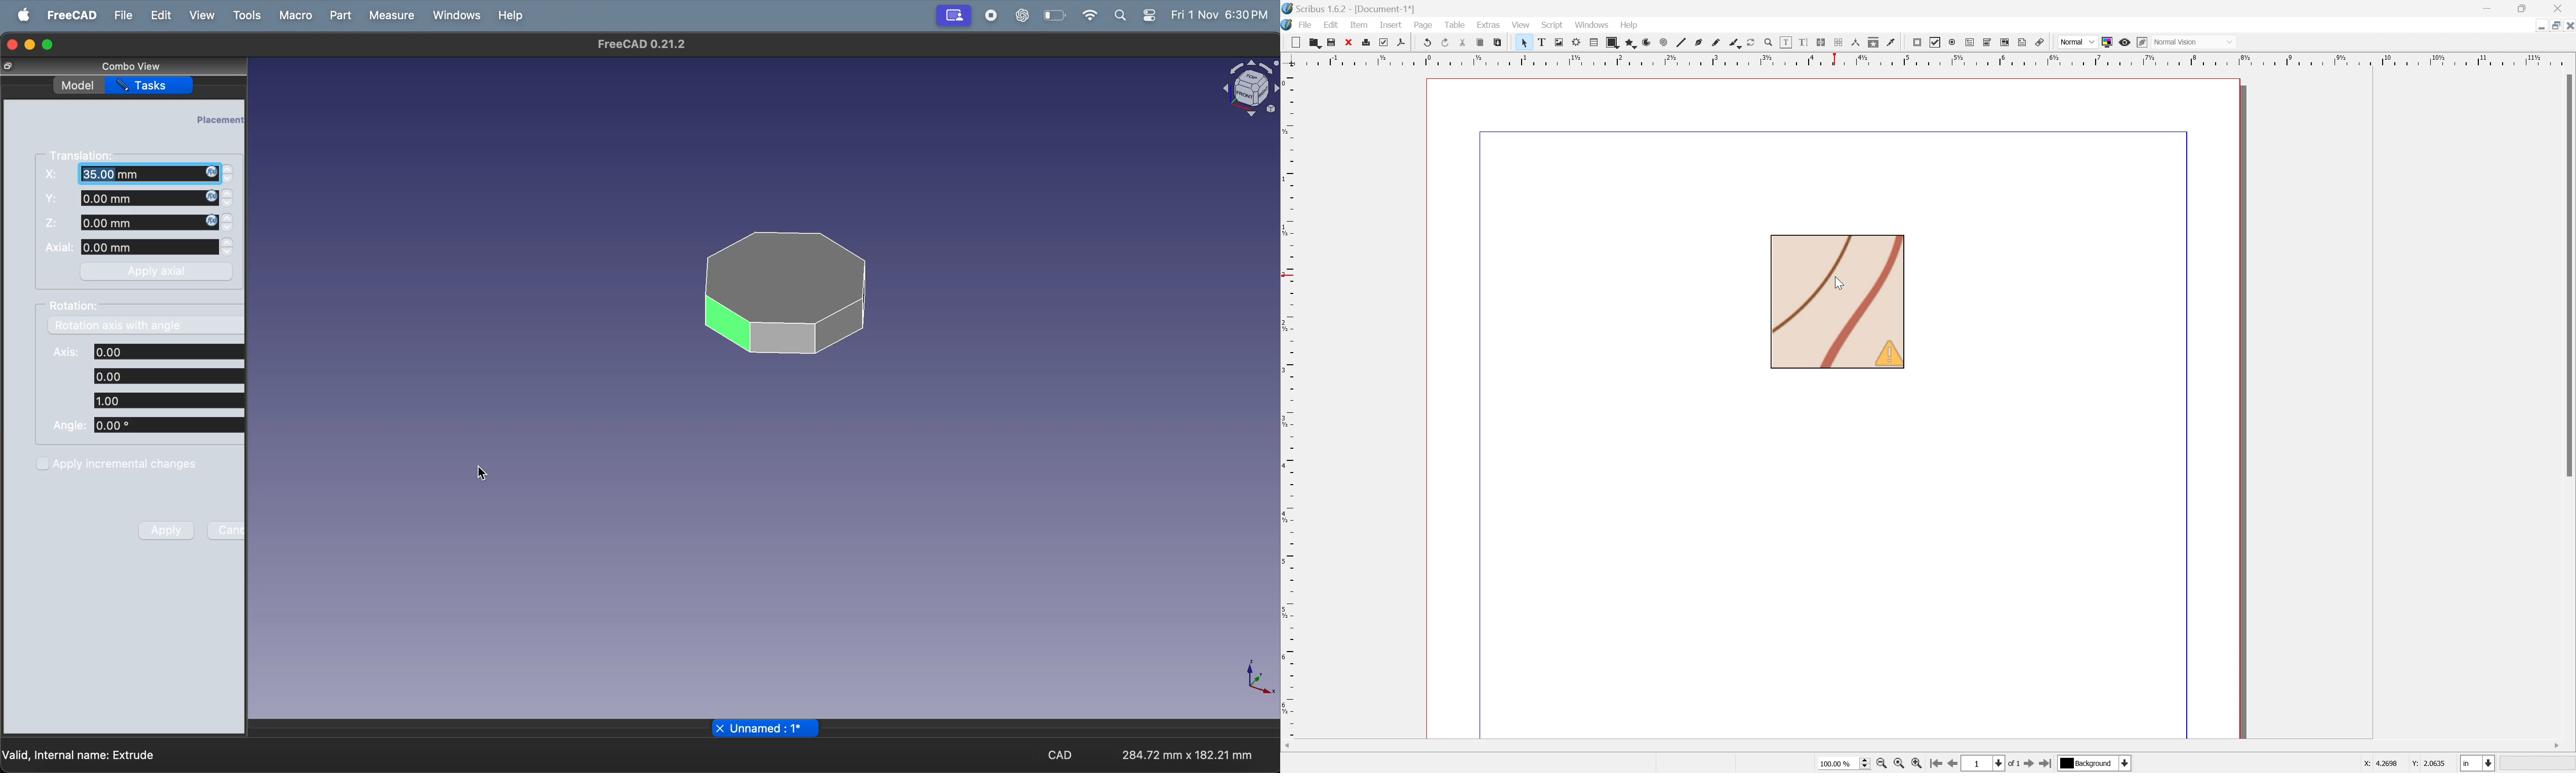 Image resolution: width=2576 pixels, height=784 pixels. What do you see at coordinates (229, 254) in the screenshot?
I see `down` at bounding box center [229, 254].